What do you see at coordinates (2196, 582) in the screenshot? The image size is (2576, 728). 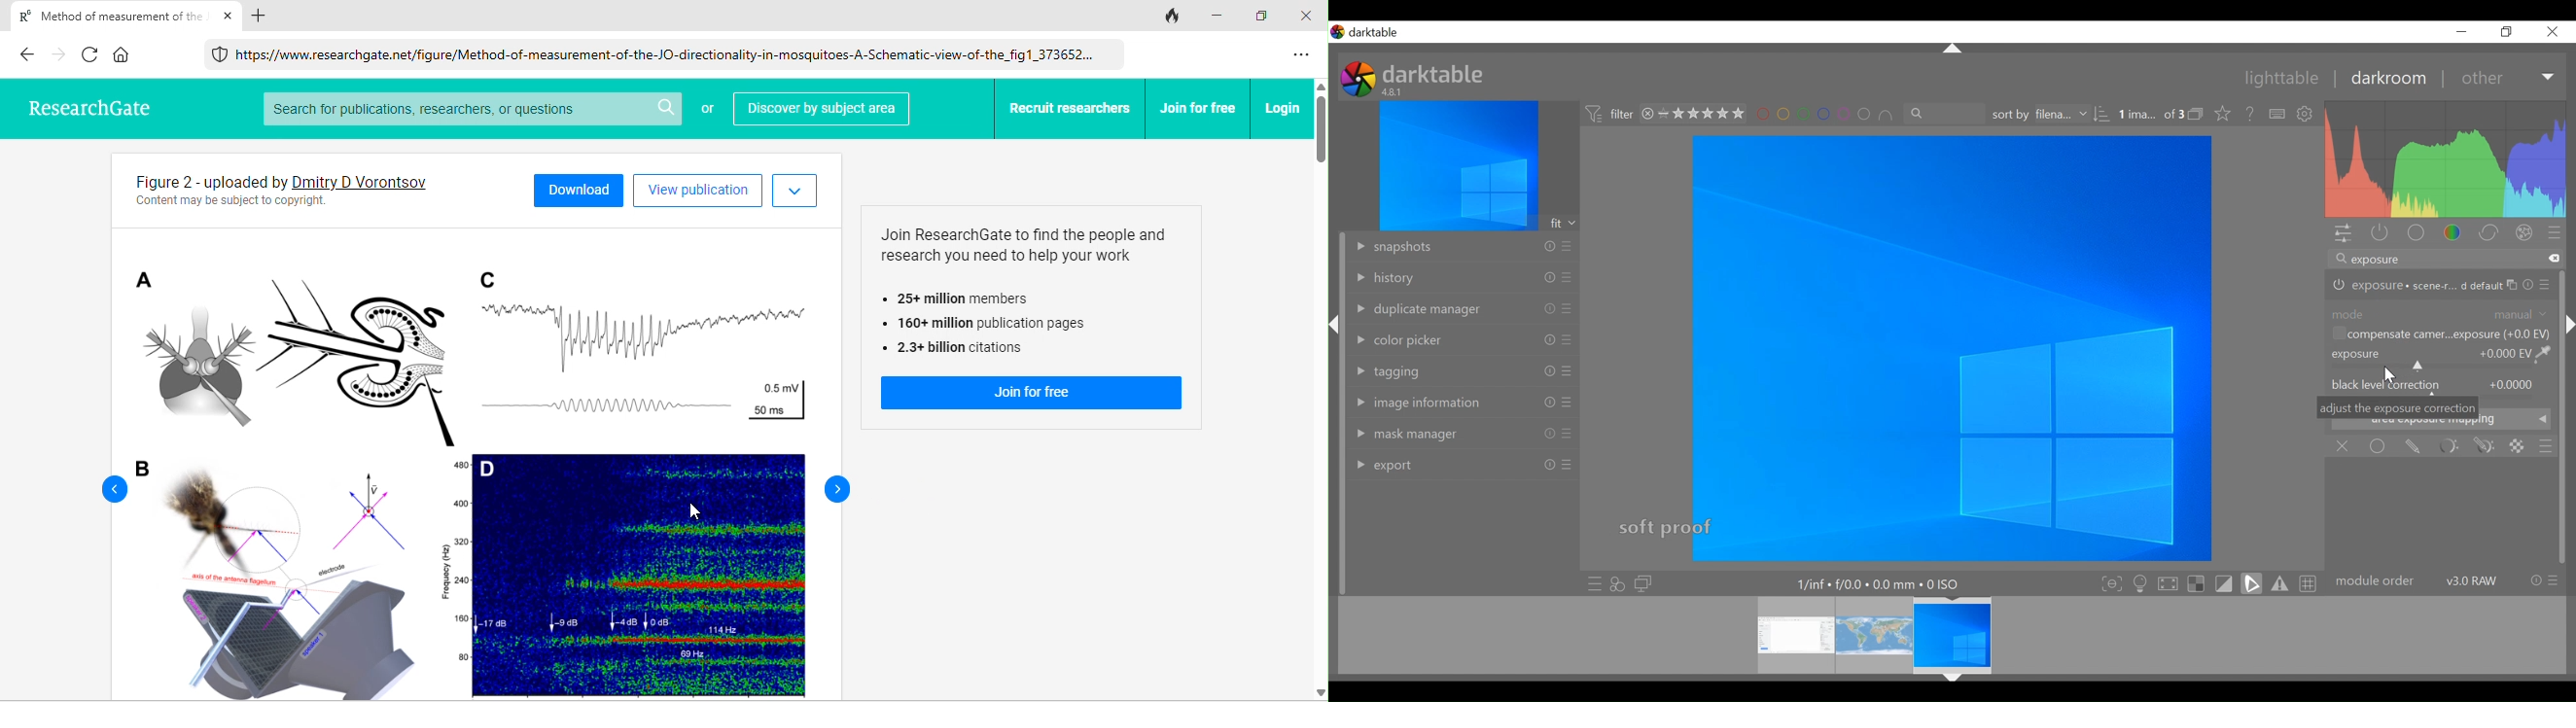 I see `toggle indication of raw overexposure` at bounding box center [2196, 582].